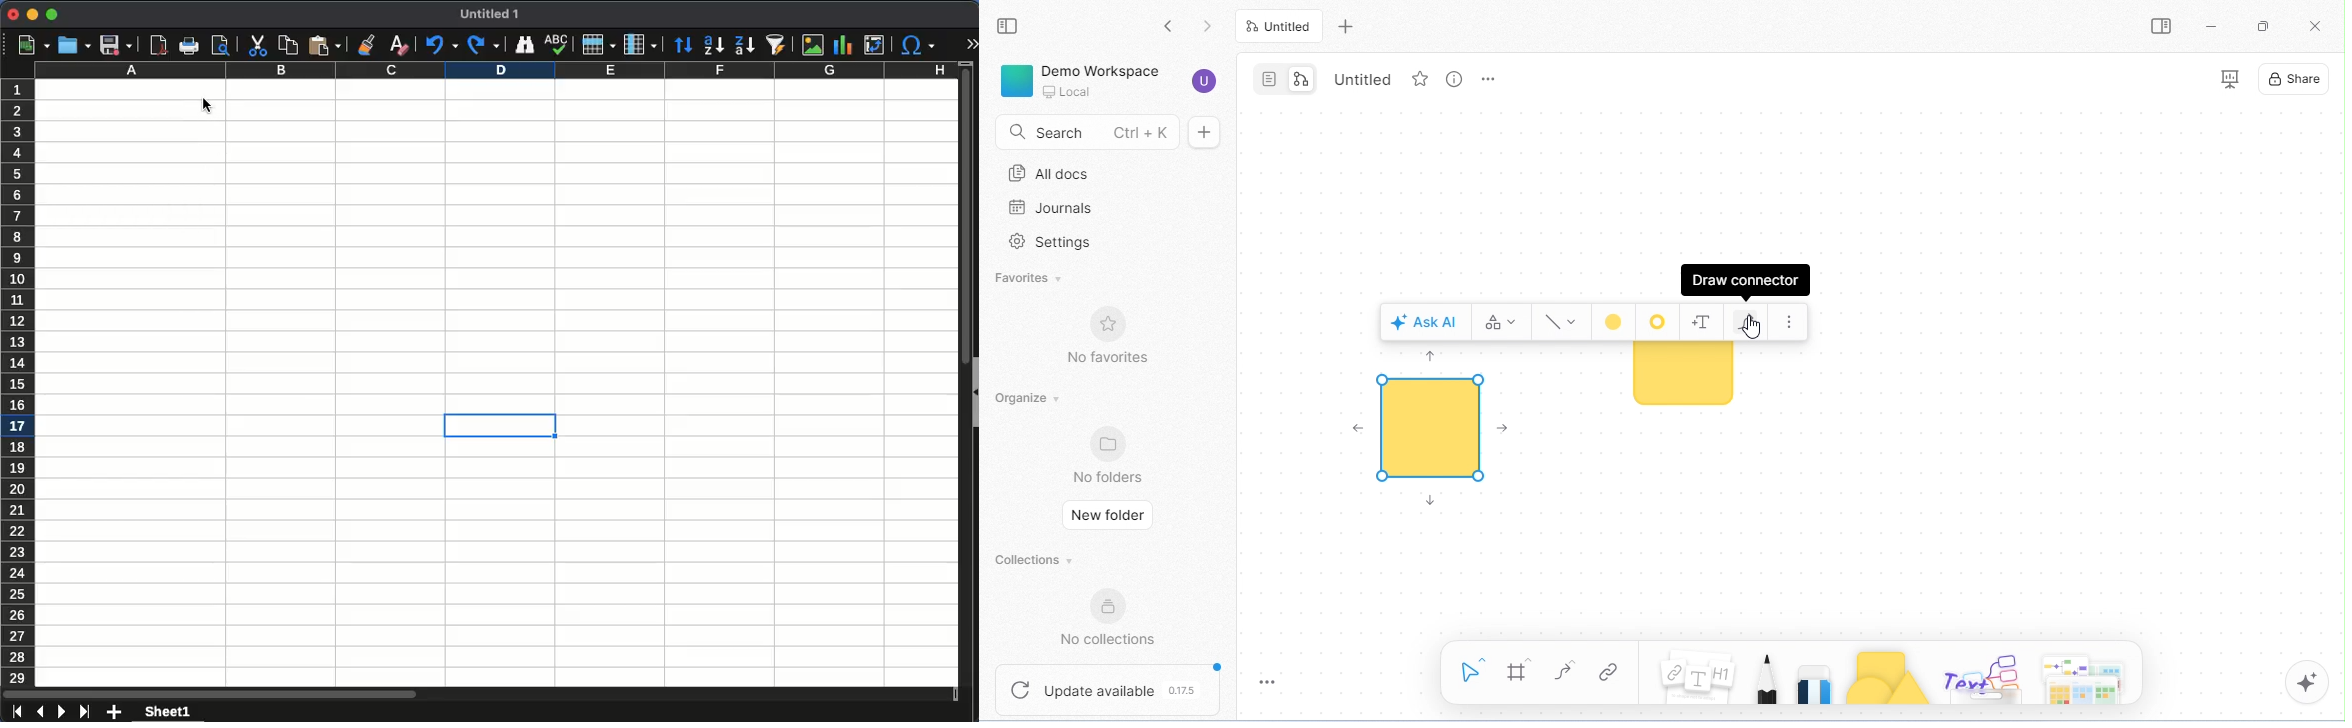 The image size is (2352, 728). Describe the element at coordinates (500, 429) in the screenshot. I see `cell selected` at that location.